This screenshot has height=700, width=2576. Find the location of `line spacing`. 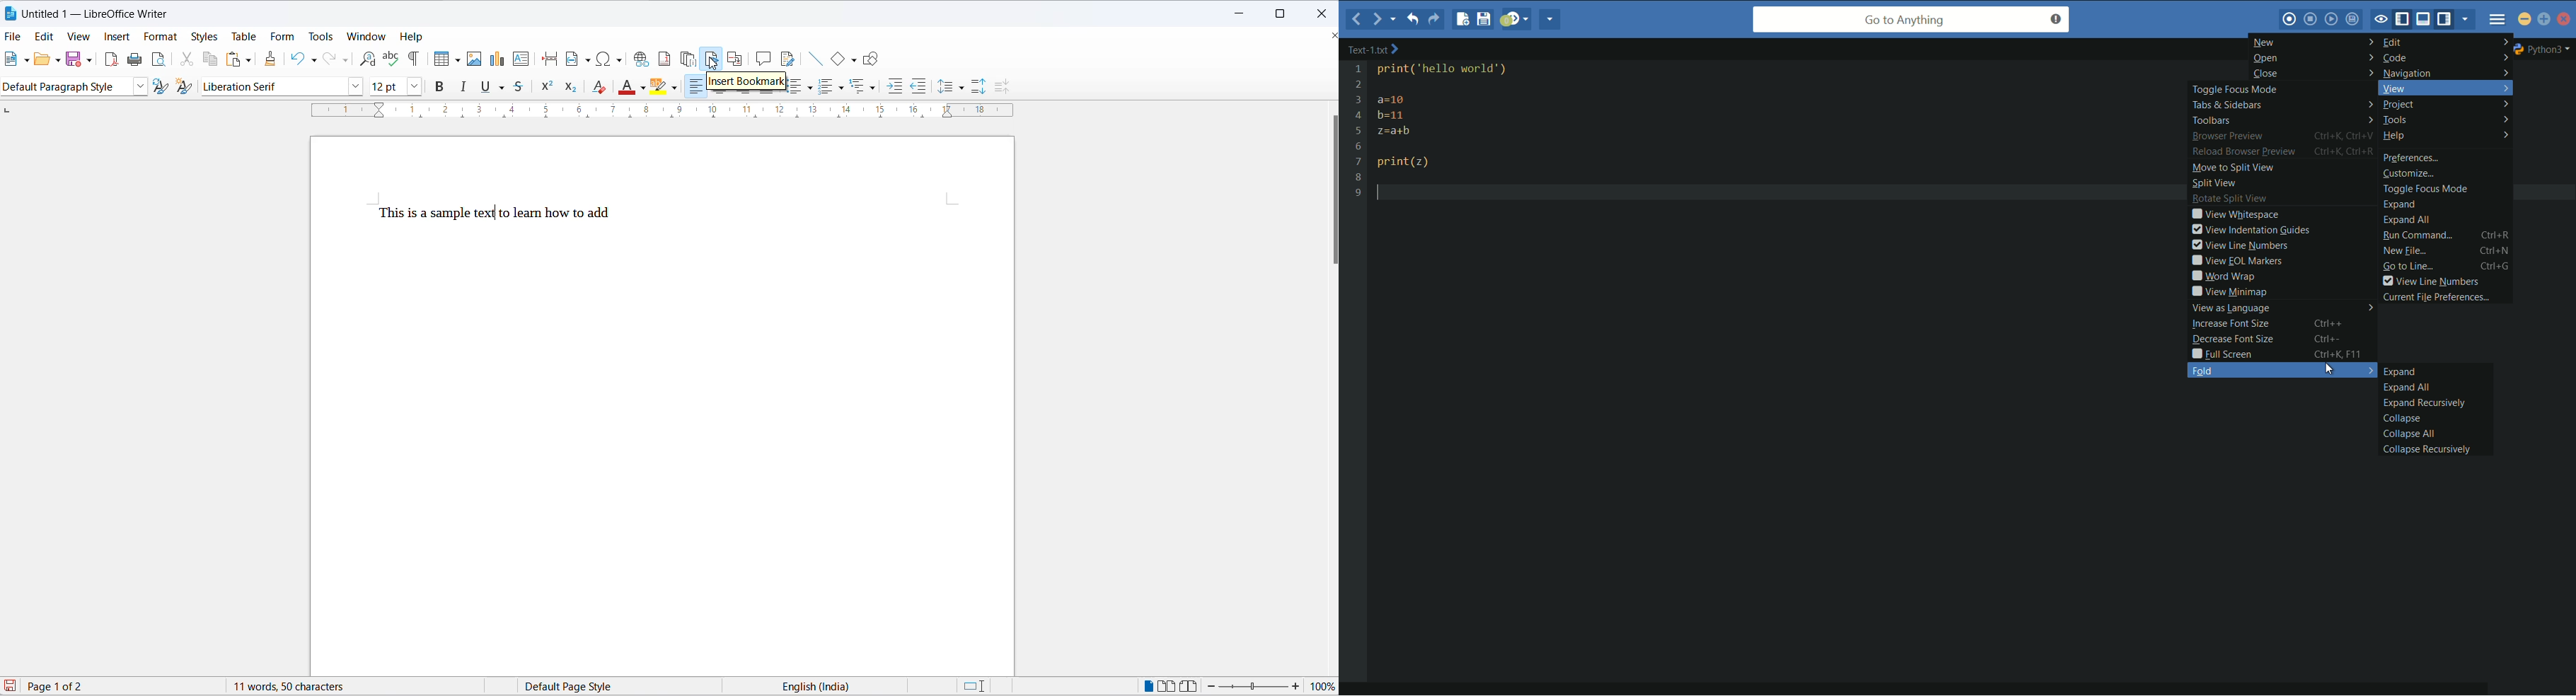

line spacing is located at coordinates (945, 86).